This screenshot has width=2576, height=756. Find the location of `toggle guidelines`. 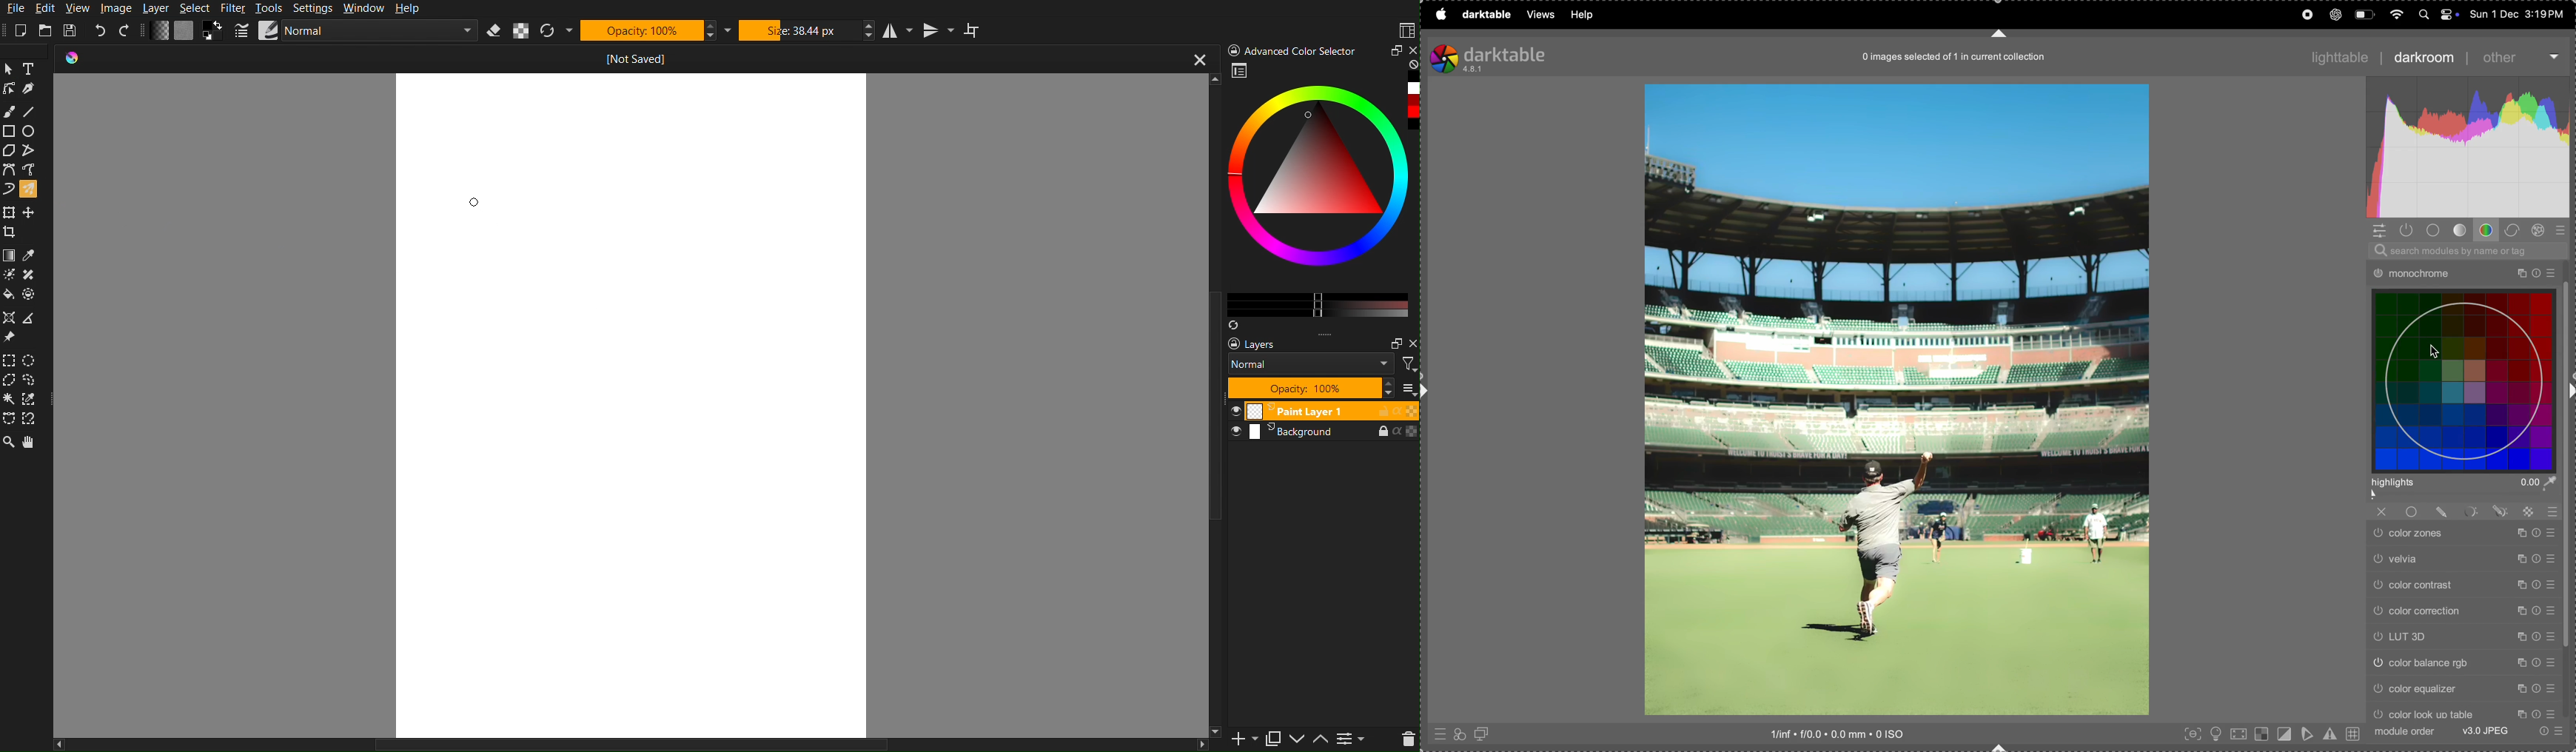

toggle guidelines is located at coordinates (2353, 734).